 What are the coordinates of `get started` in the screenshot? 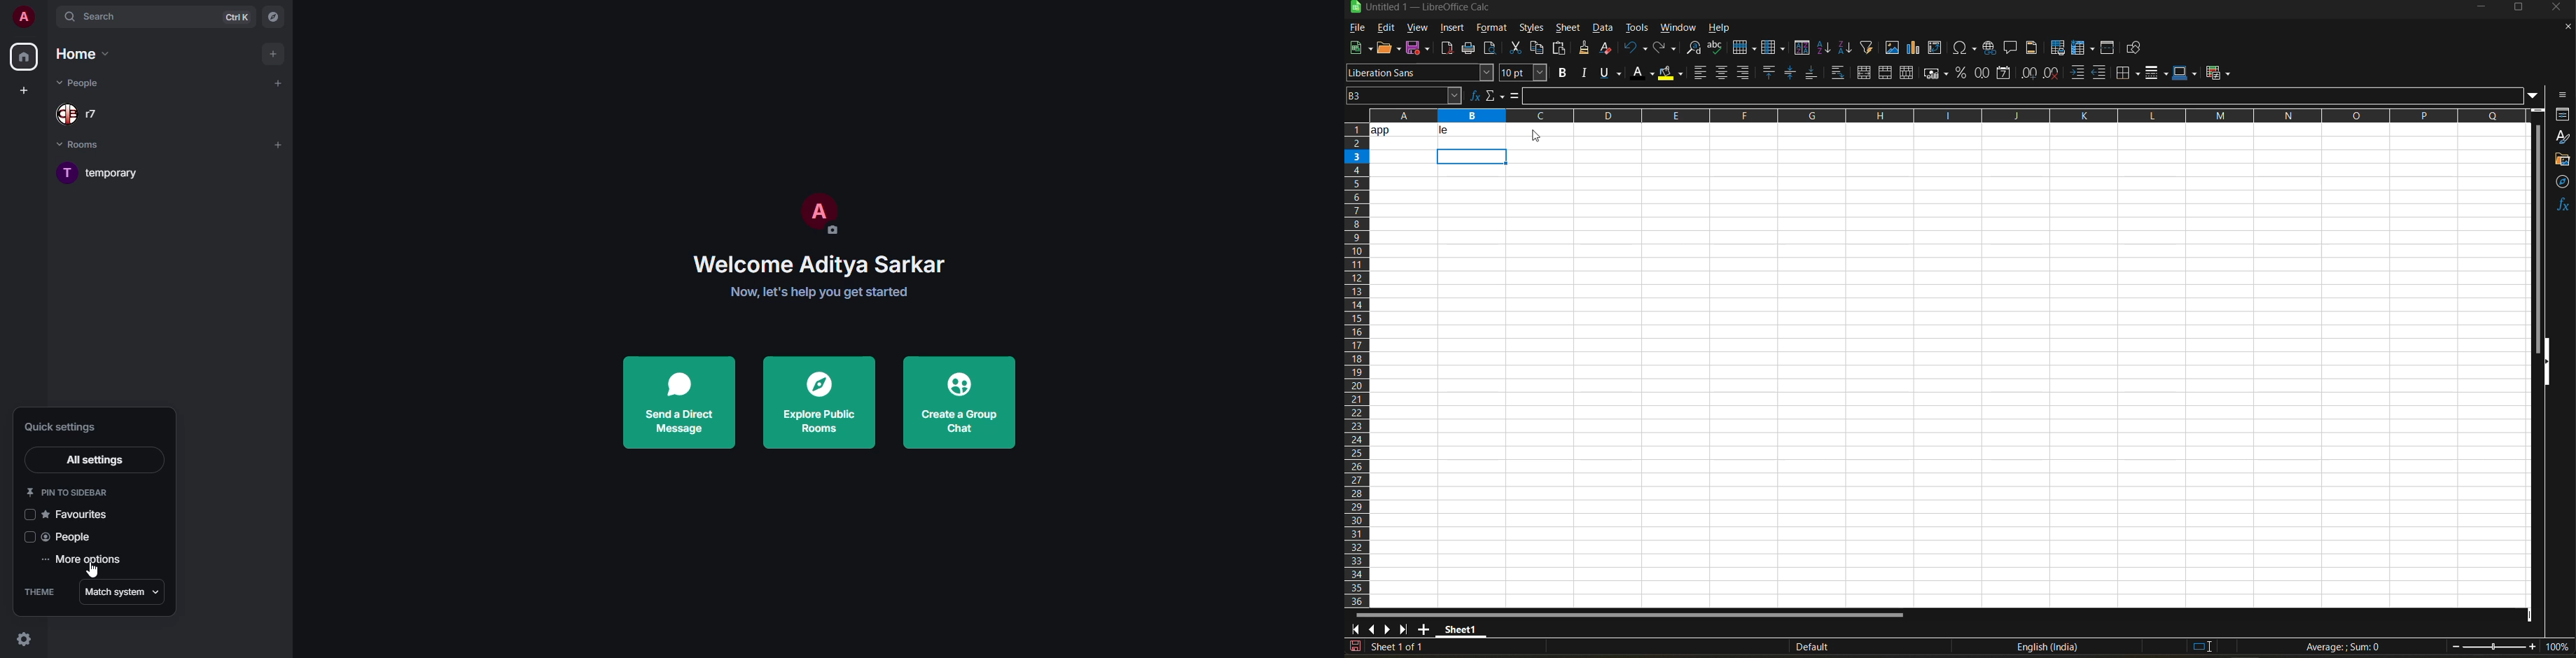 It's located at (821, 291).